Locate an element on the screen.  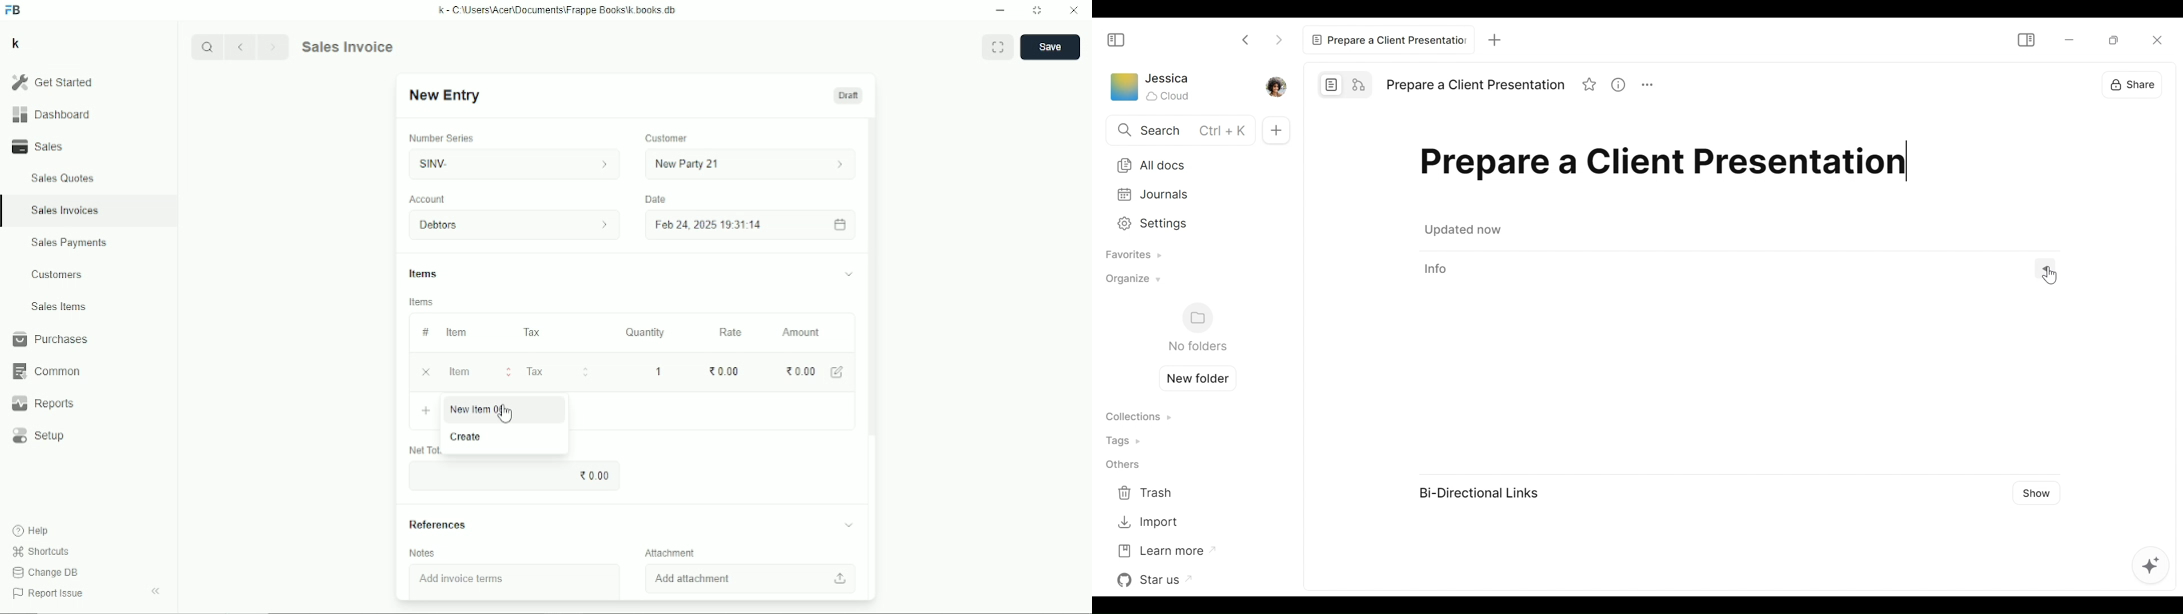
Sales quotes is located at coordinates (61, 178).